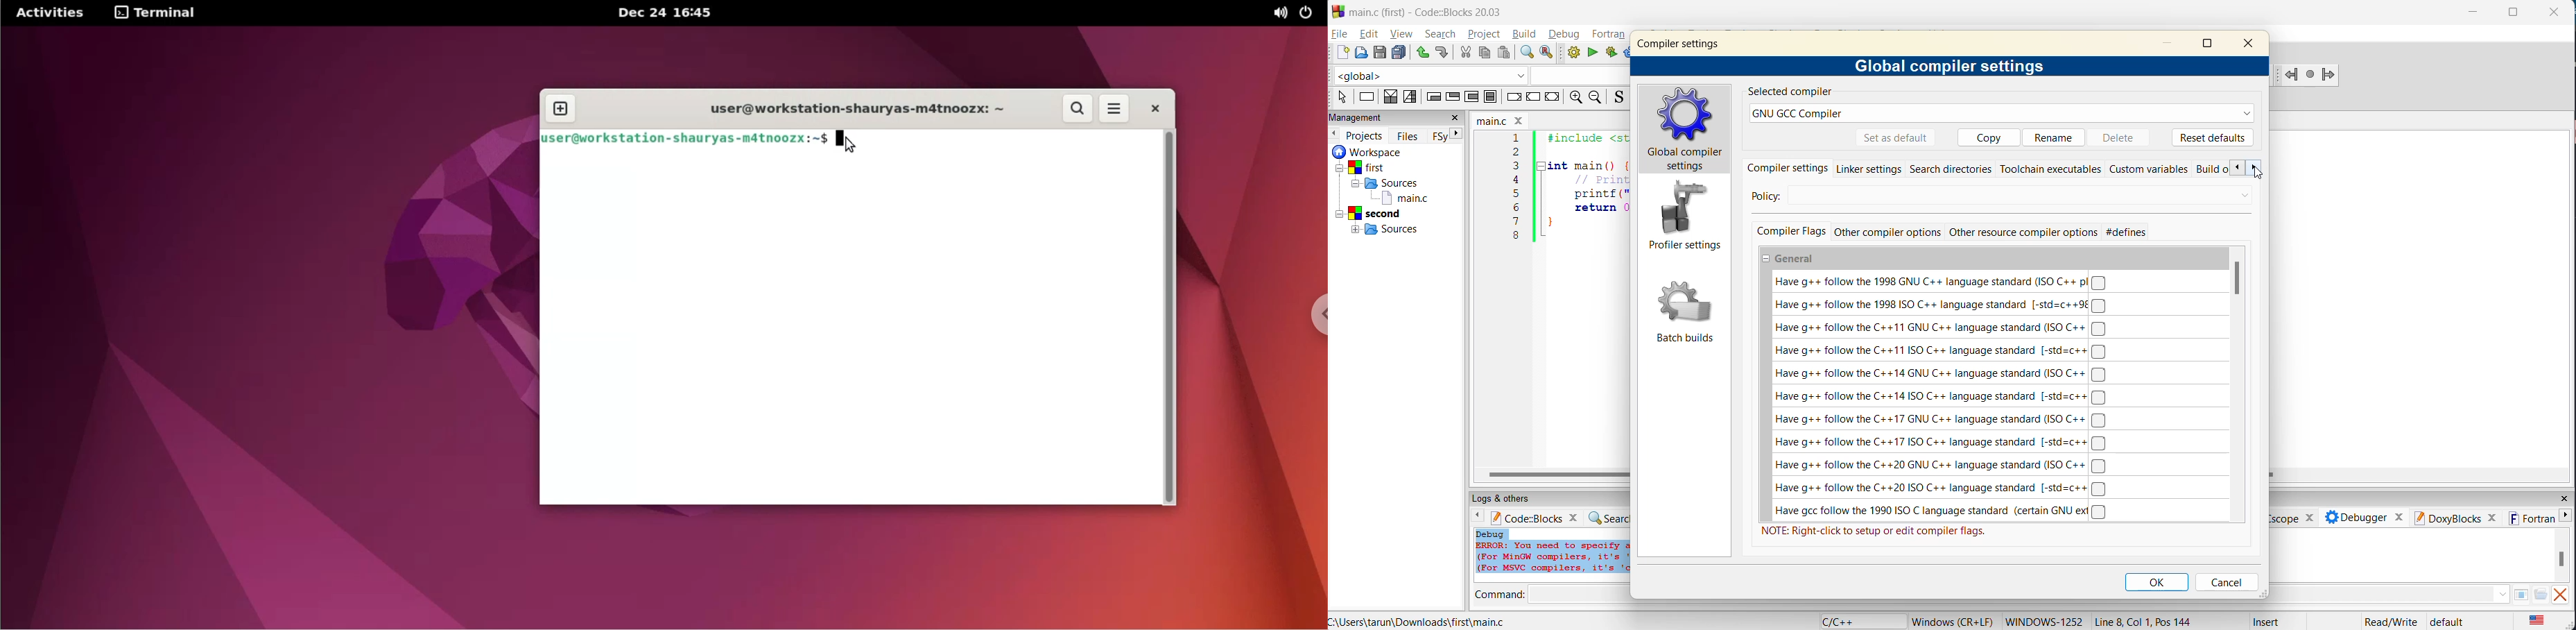 The height and width of the screenshot is (644, 2576). Describe the element at coordinates (1342, 98) in the screenshot. I see `select` at that location.